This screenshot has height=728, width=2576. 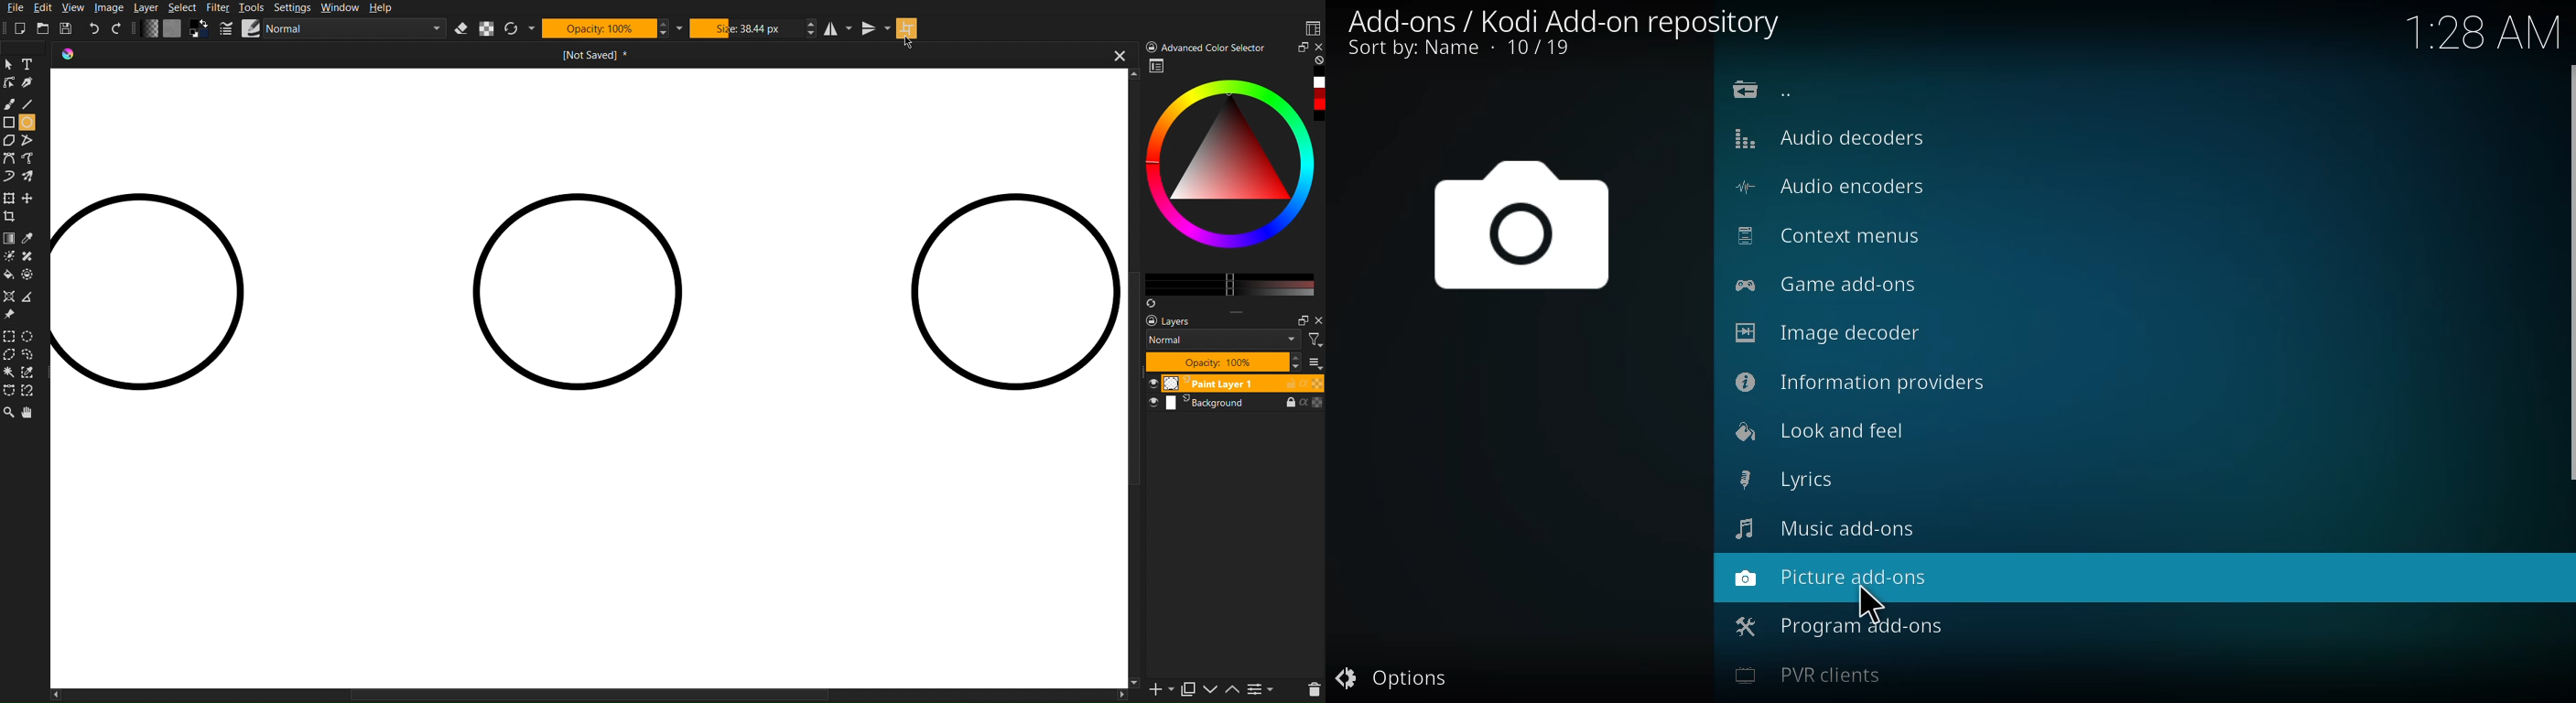 I want to click on Tools, so click(x=254, y=6).